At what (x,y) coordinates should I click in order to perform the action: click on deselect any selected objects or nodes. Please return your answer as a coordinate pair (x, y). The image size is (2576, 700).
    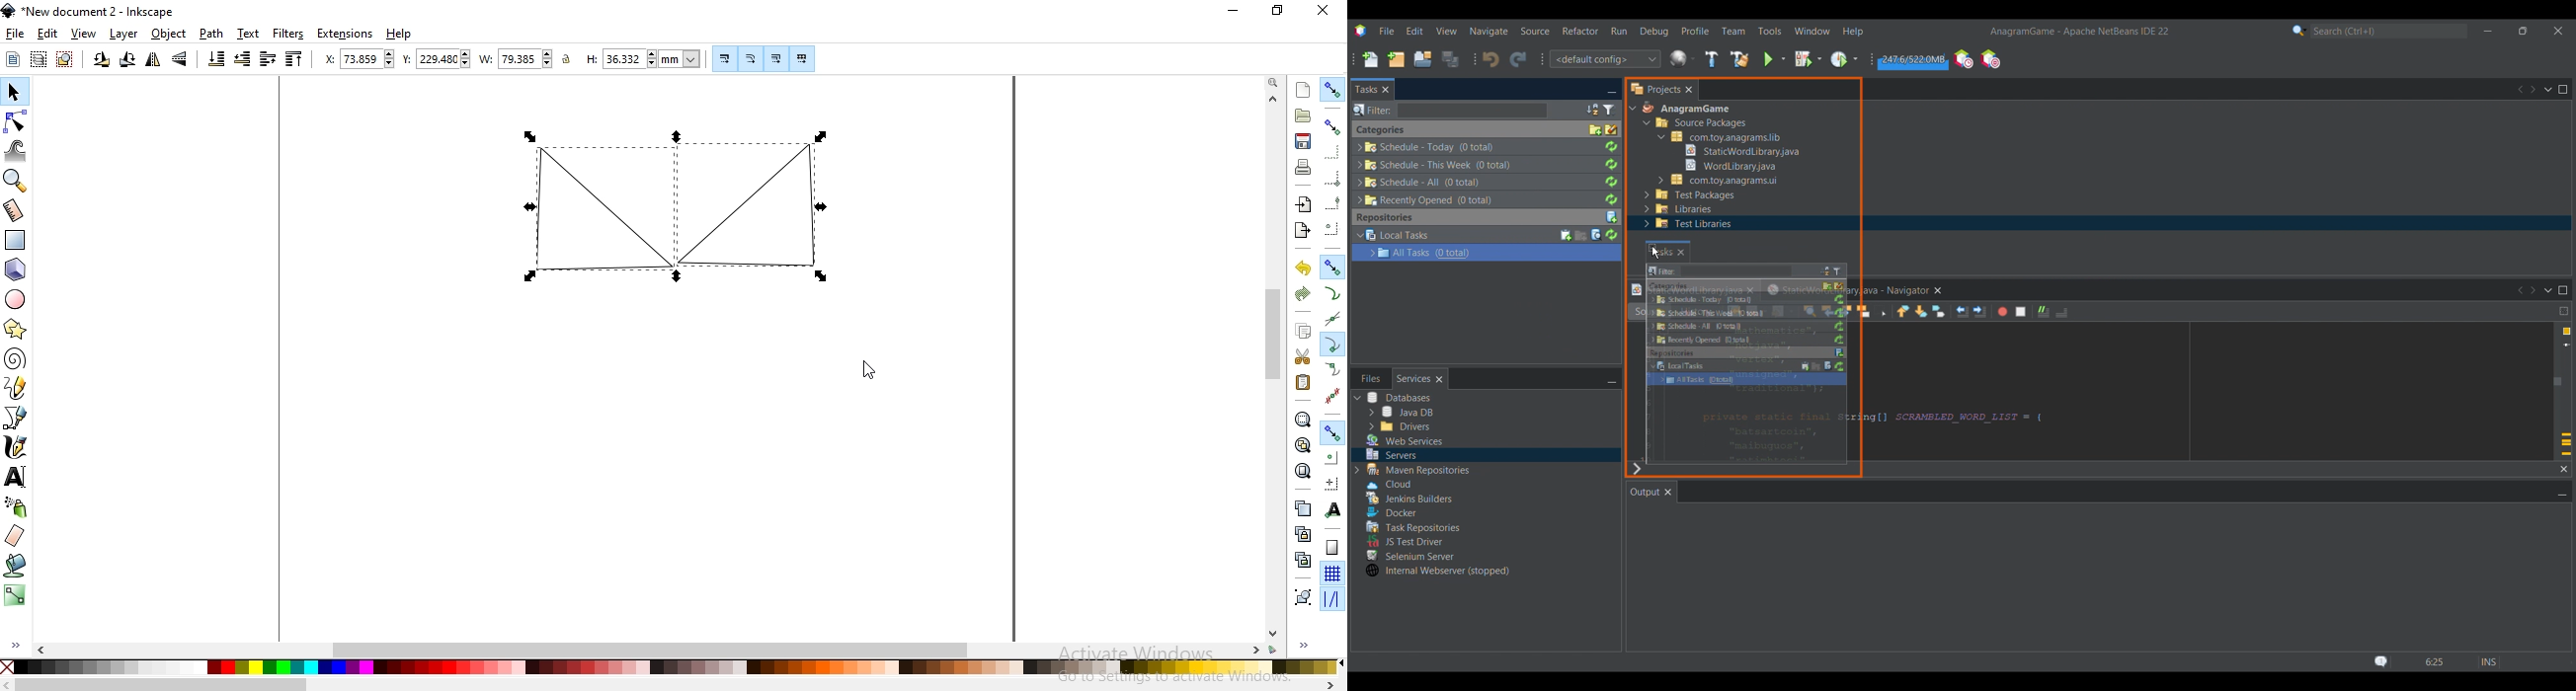
    Looking at the image, I should click on (66, 60).